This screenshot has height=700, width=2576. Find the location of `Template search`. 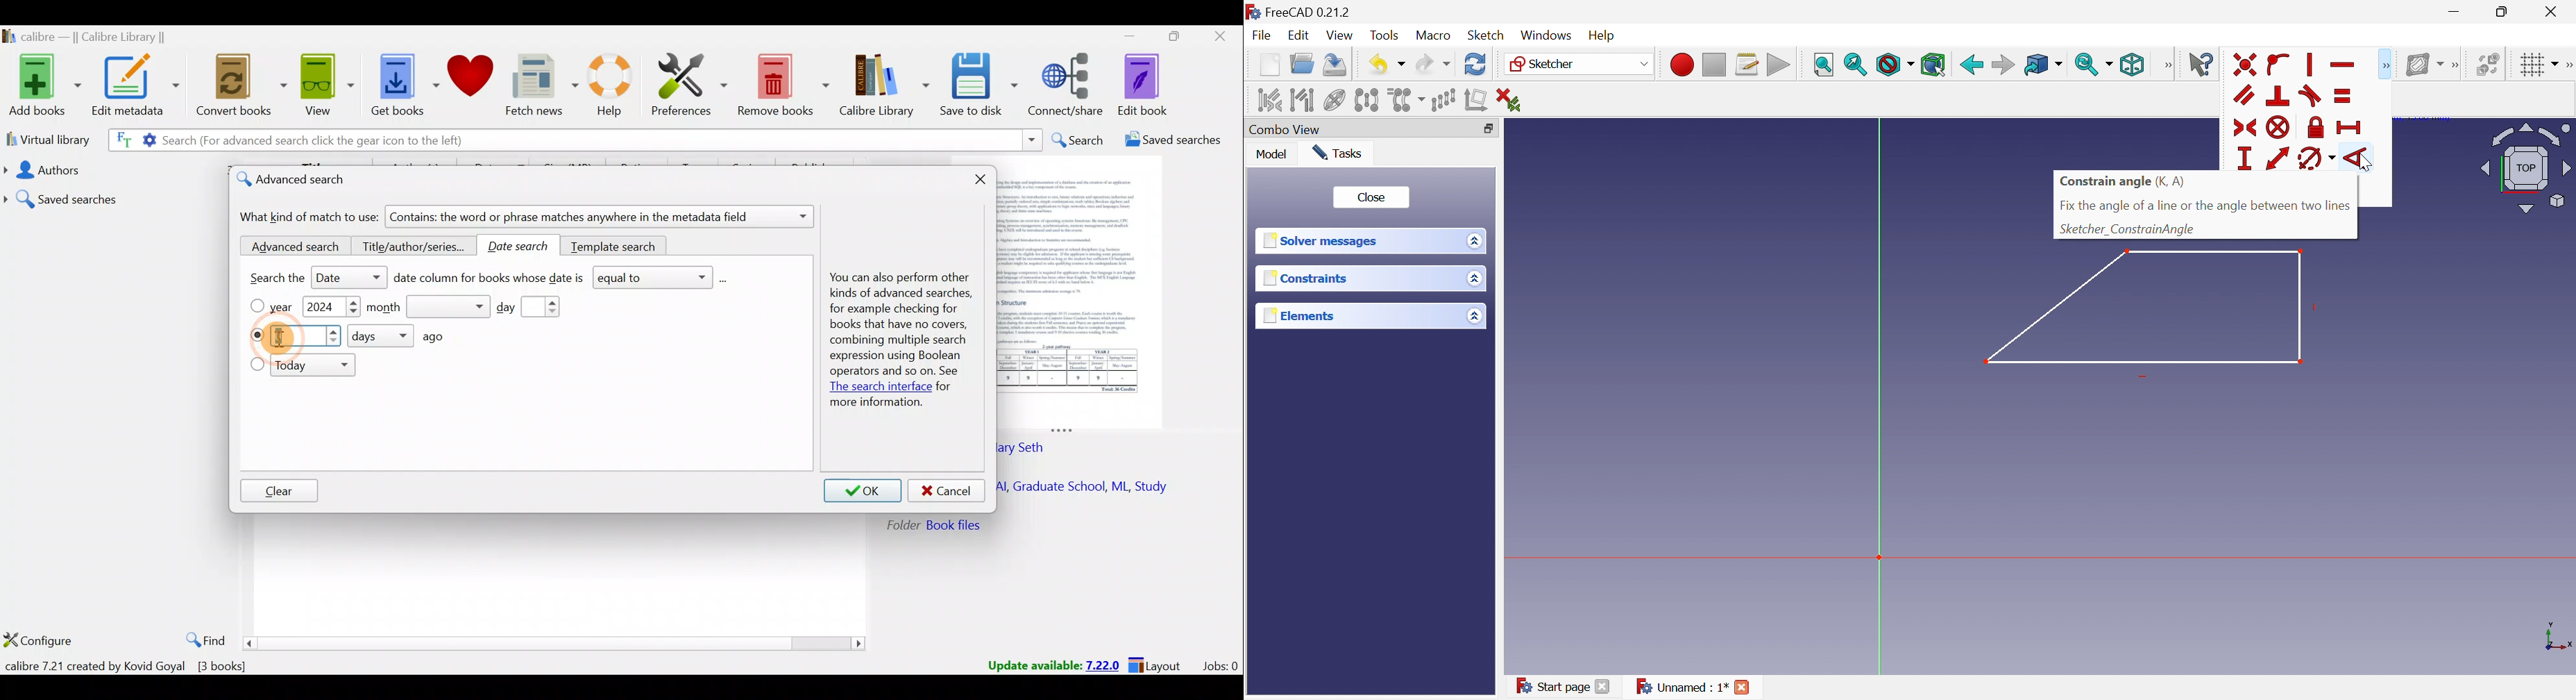

Template search is located at coordinates (615, 244).